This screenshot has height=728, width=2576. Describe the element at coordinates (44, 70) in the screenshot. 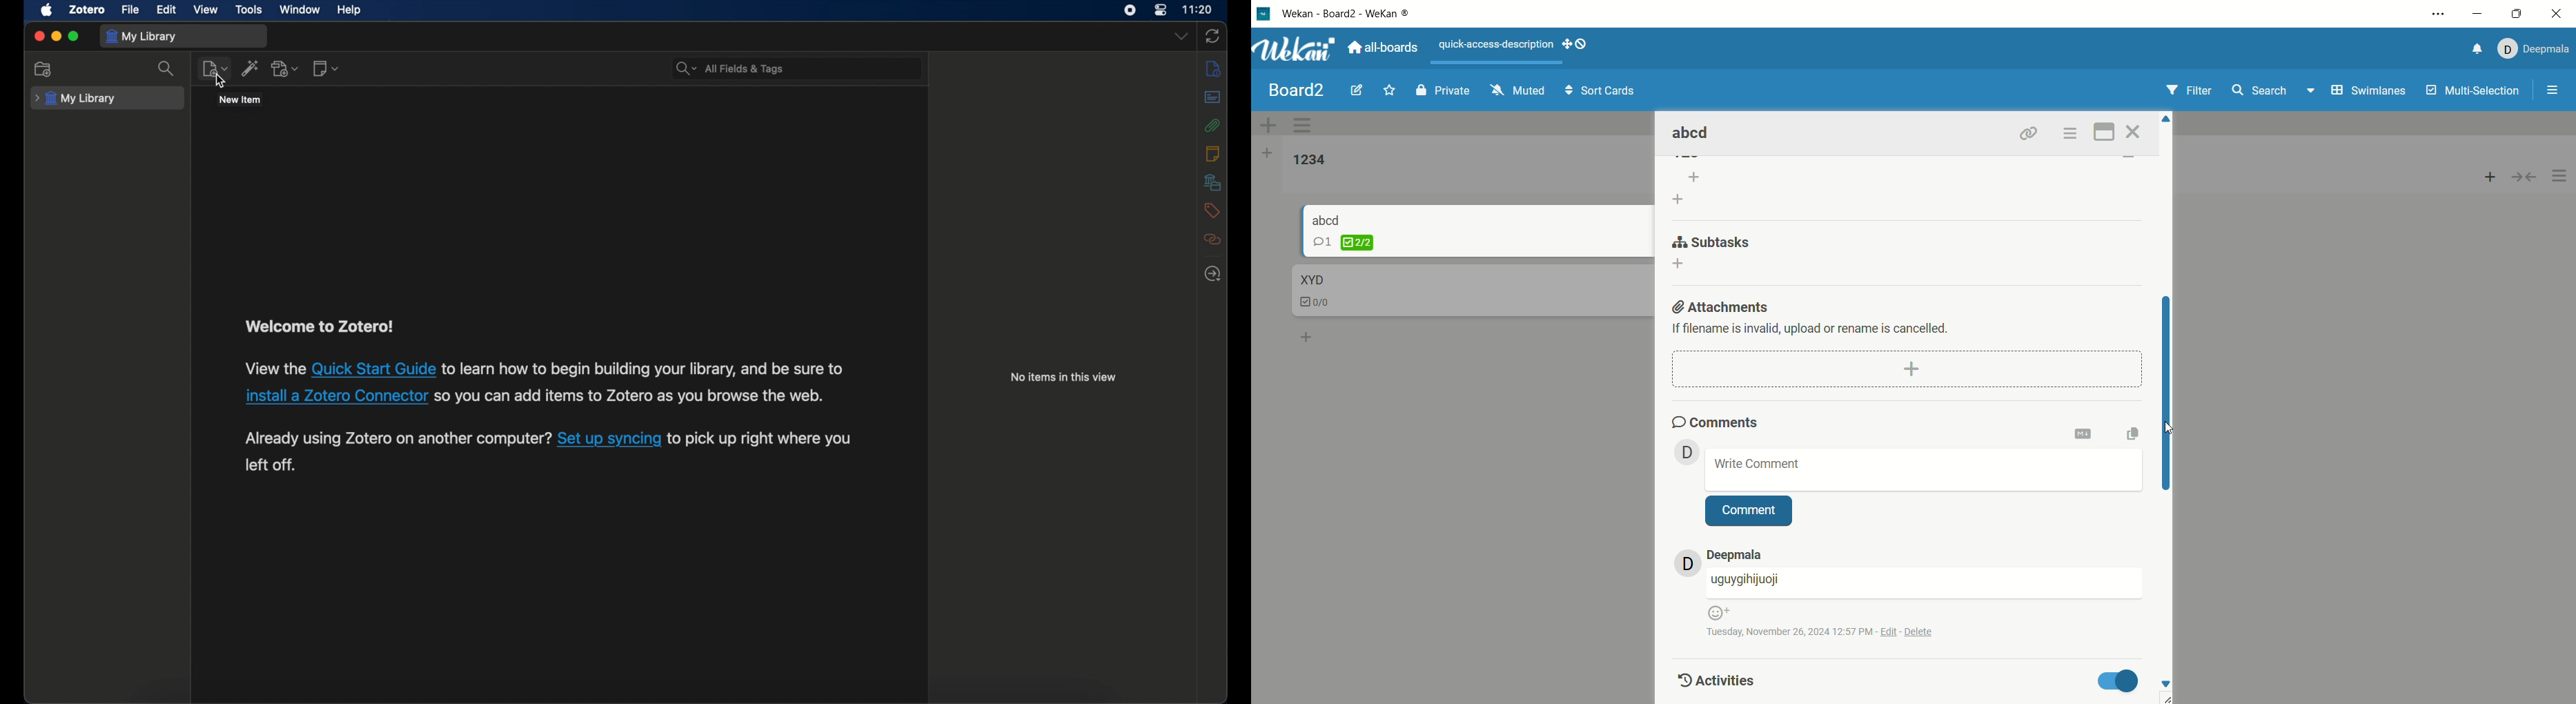

I see `add collection` at that location.